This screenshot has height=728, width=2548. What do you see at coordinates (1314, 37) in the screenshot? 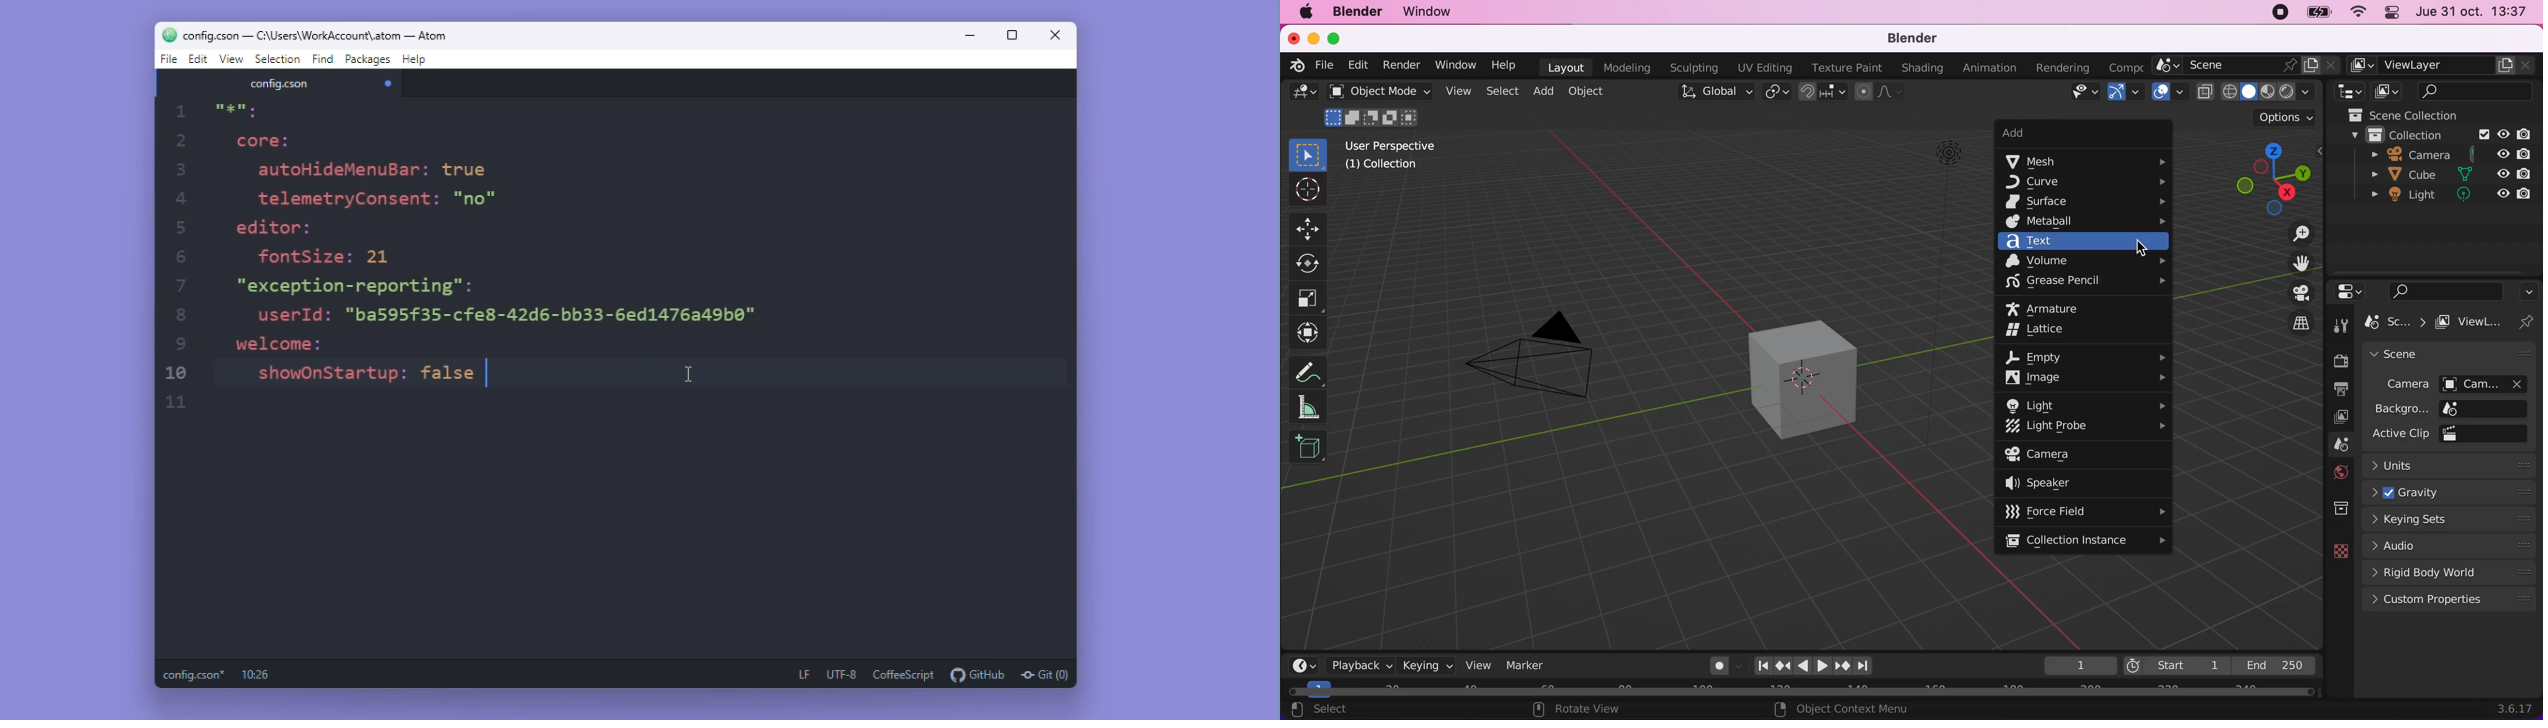
I see `minimize` at bounding box center [1314, 37].